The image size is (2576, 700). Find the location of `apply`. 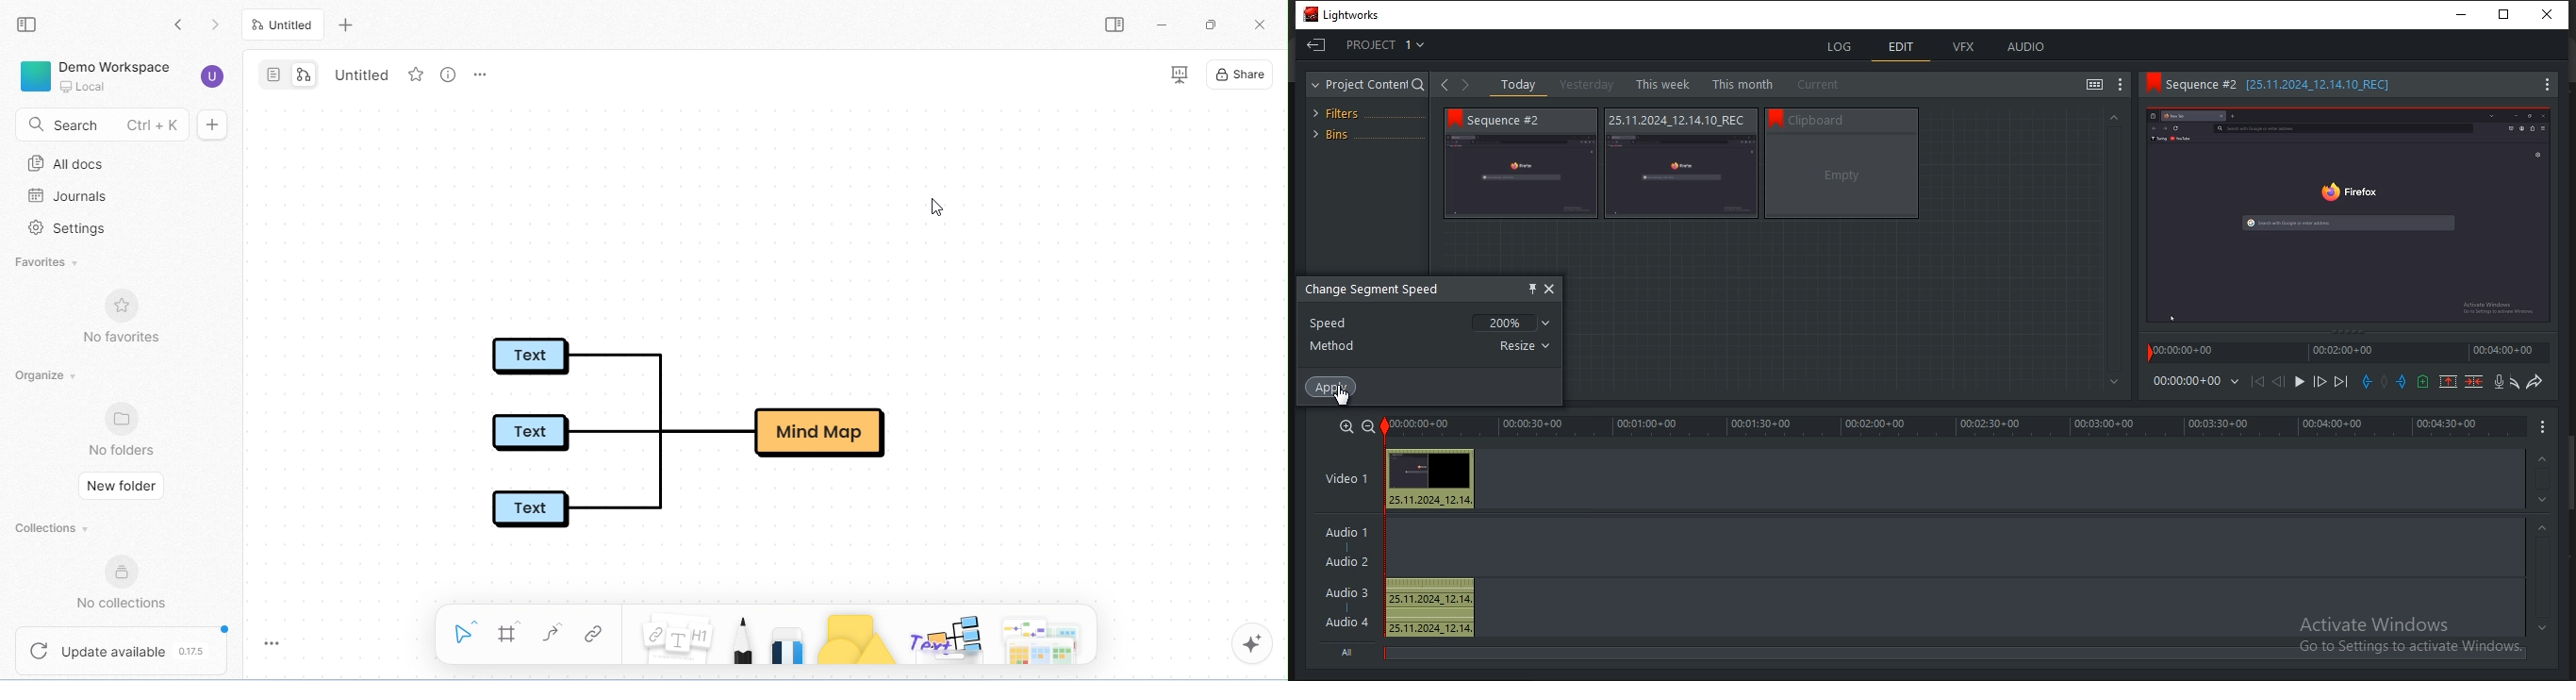

apply is located at coordinates (1332, 386).